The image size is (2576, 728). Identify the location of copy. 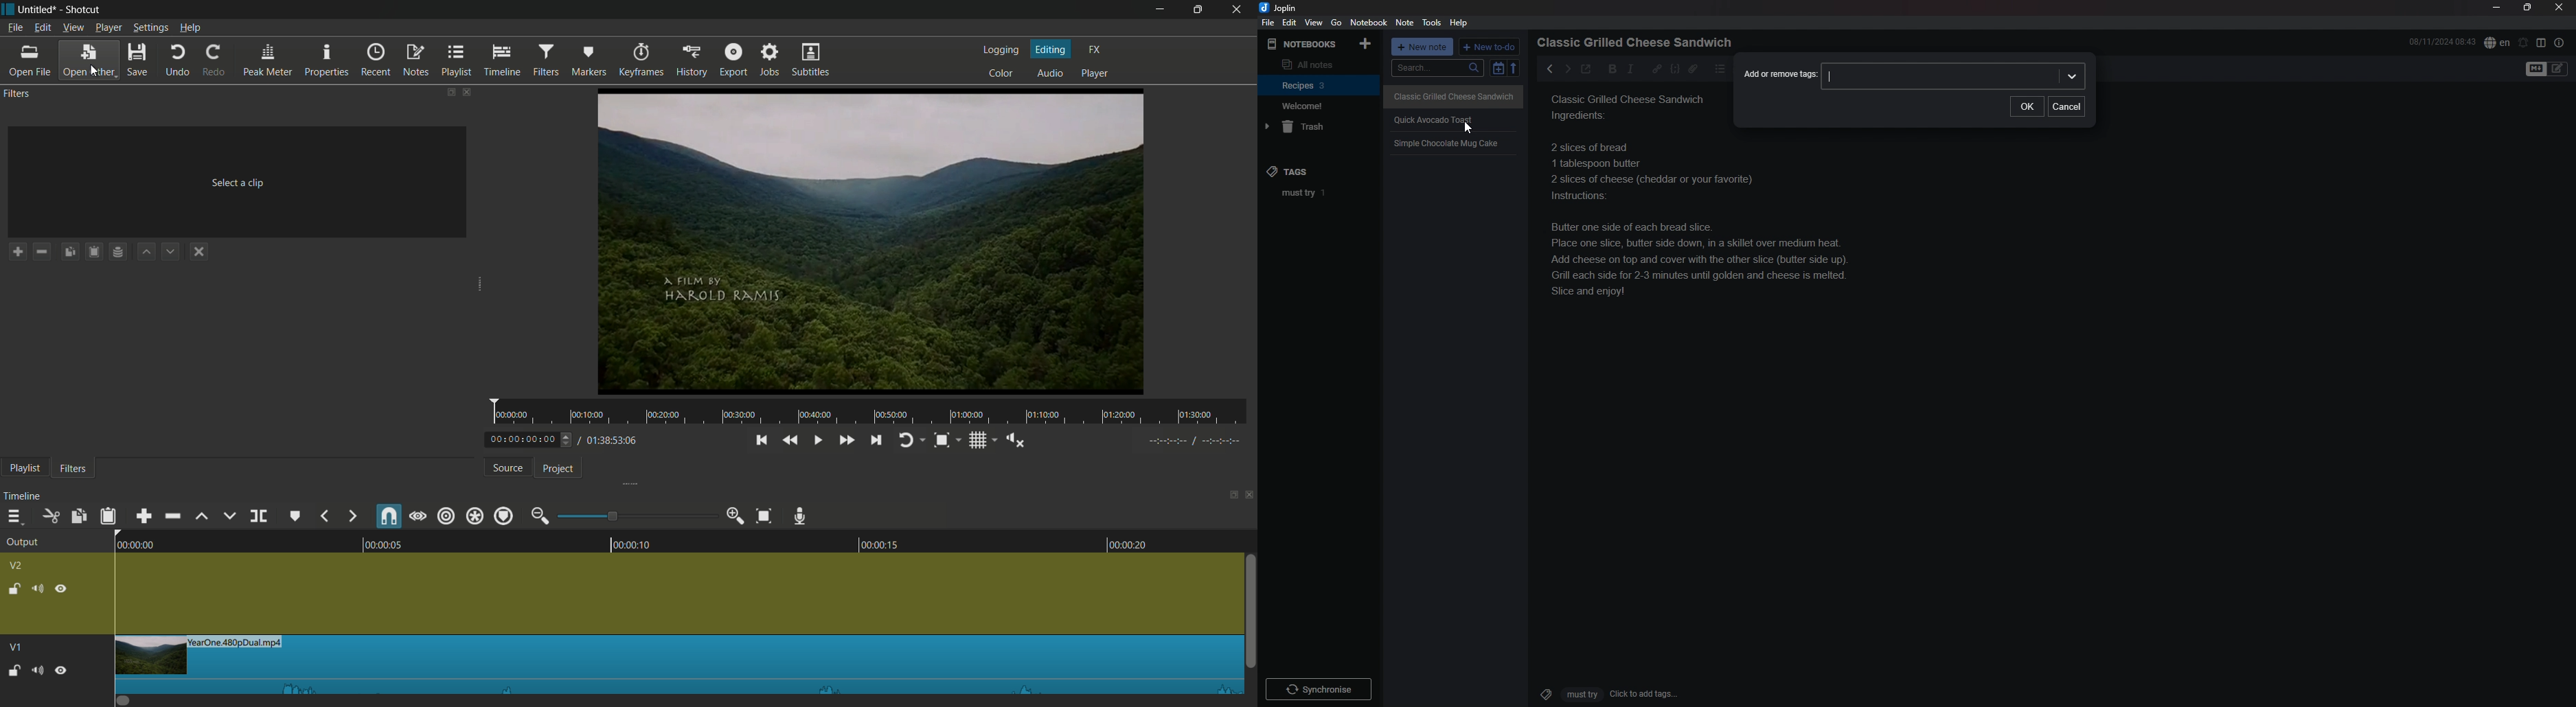
(80, 517).